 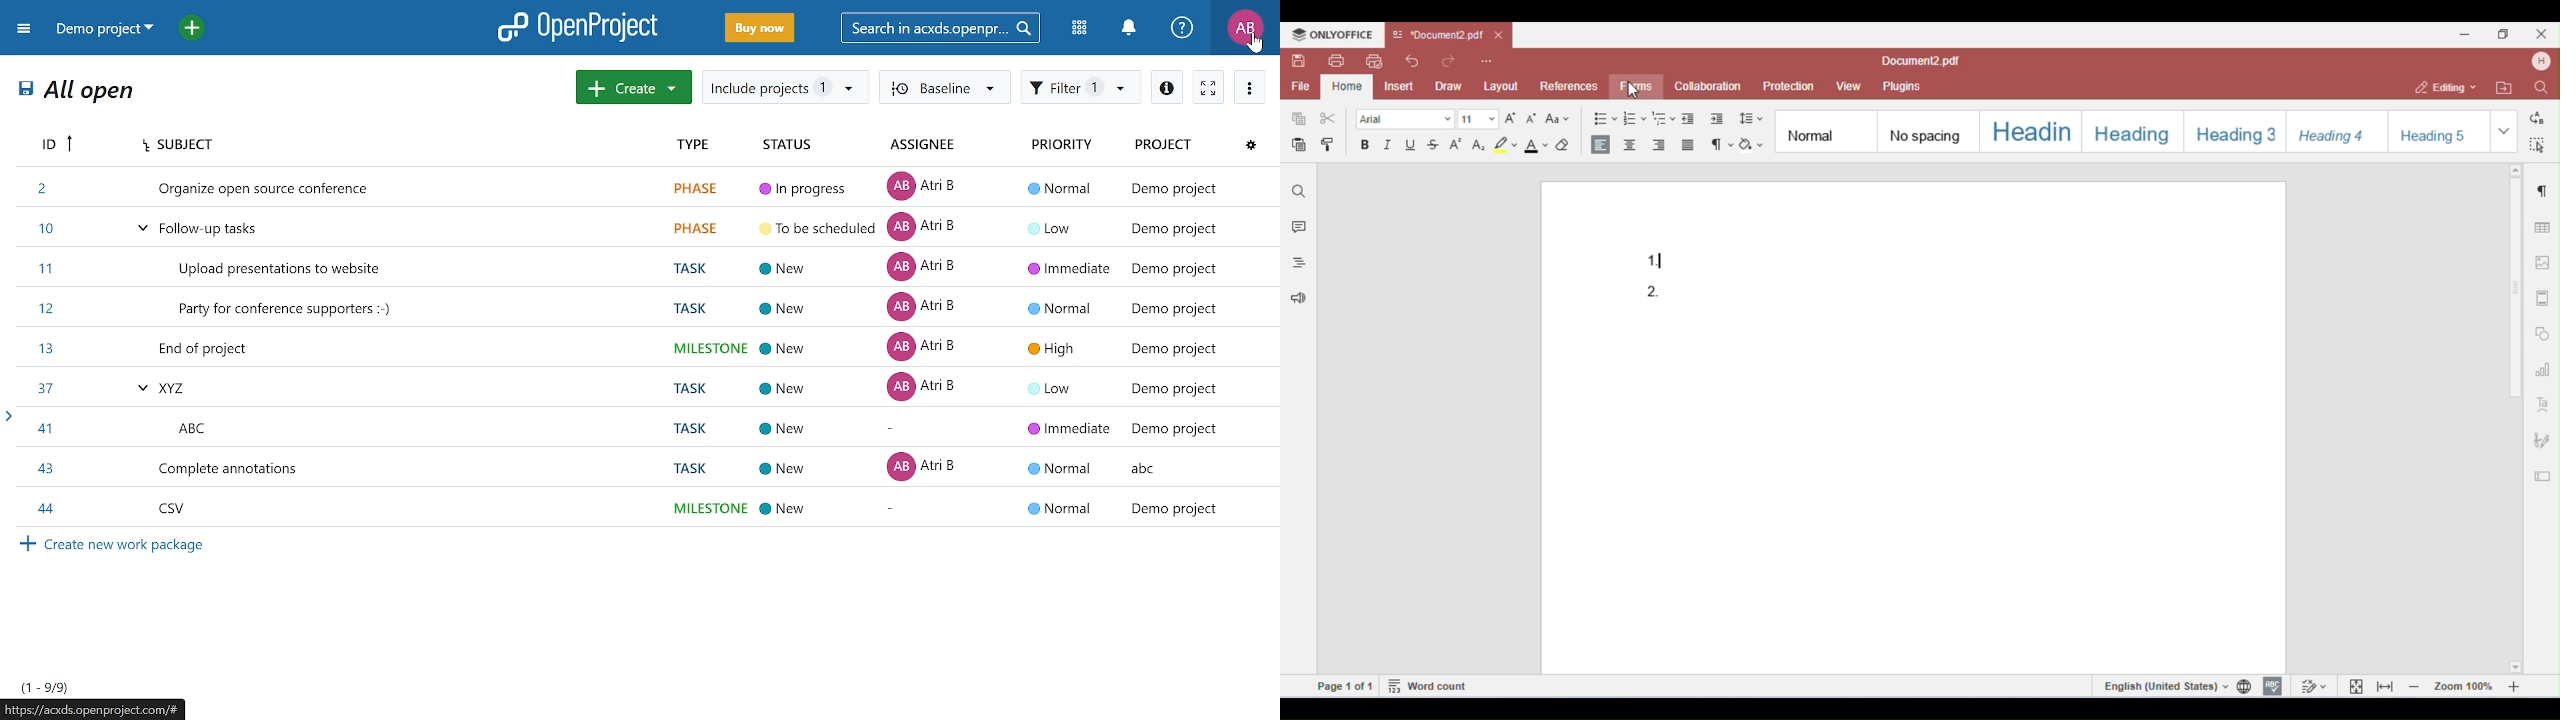 I want to click on OpenProject logo, so click(x=579, y=26).